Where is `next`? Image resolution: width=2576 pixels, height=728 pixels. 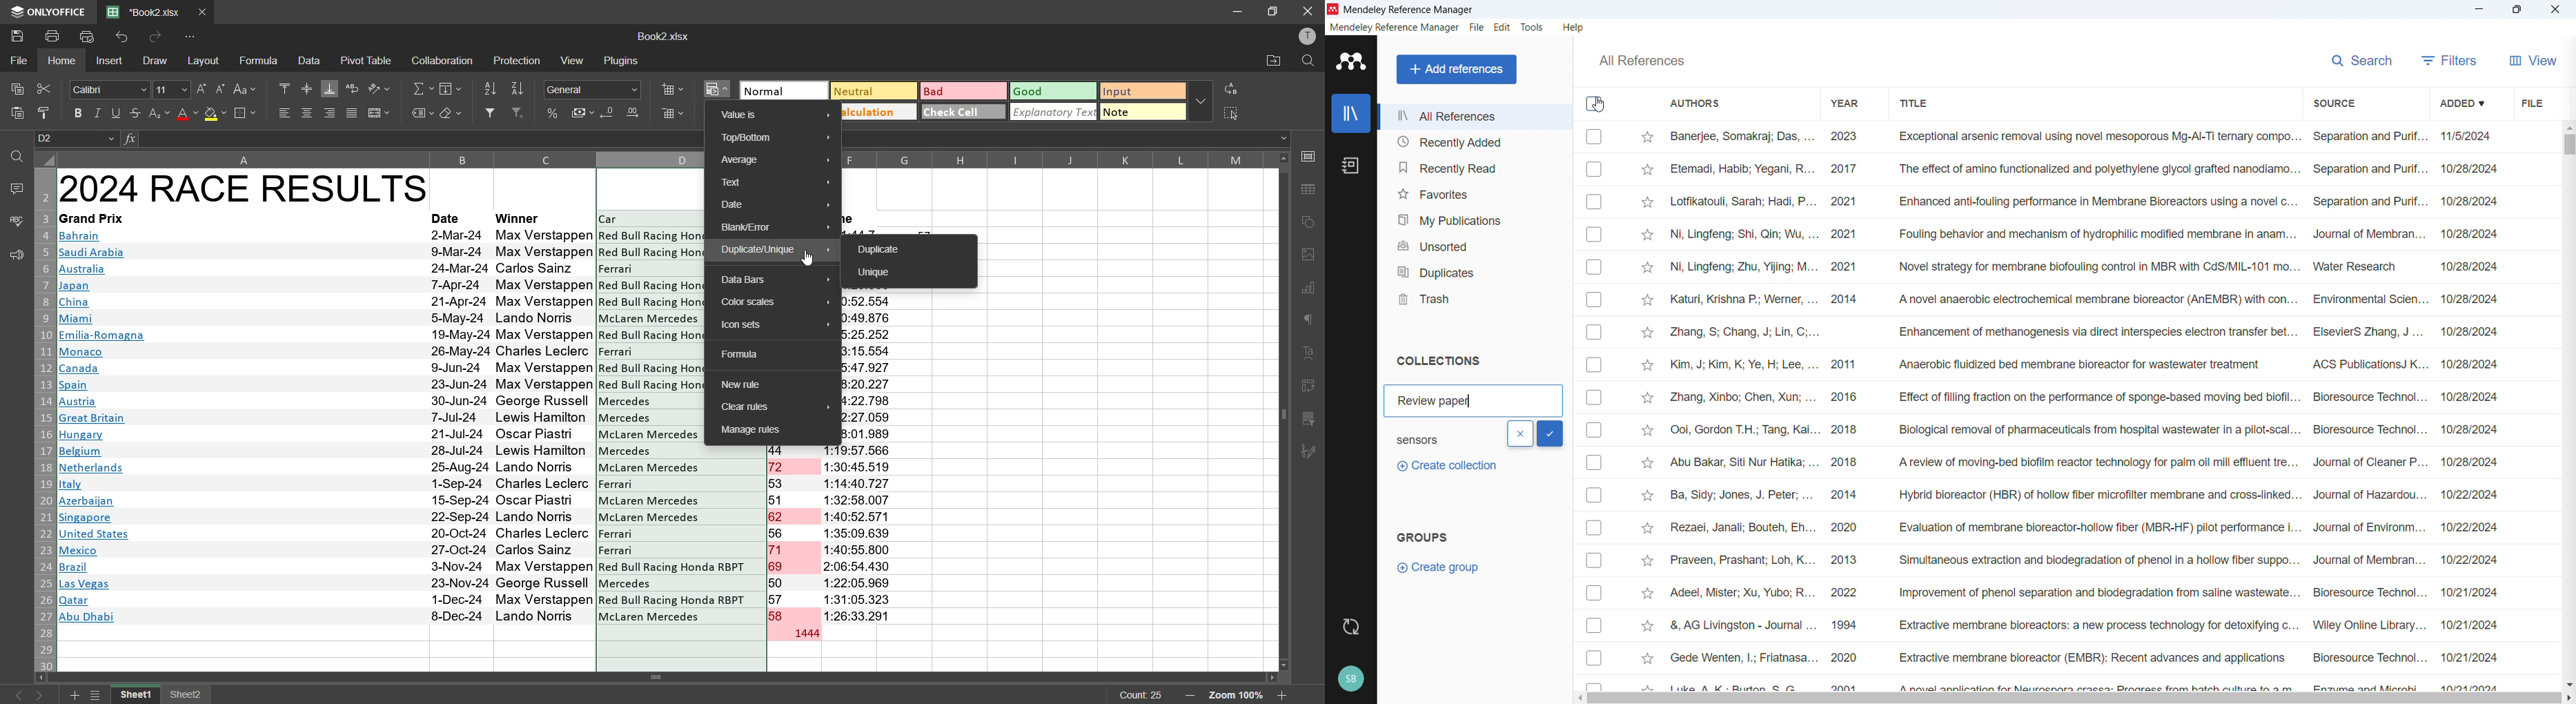
next is located at coordinates (44, 695).